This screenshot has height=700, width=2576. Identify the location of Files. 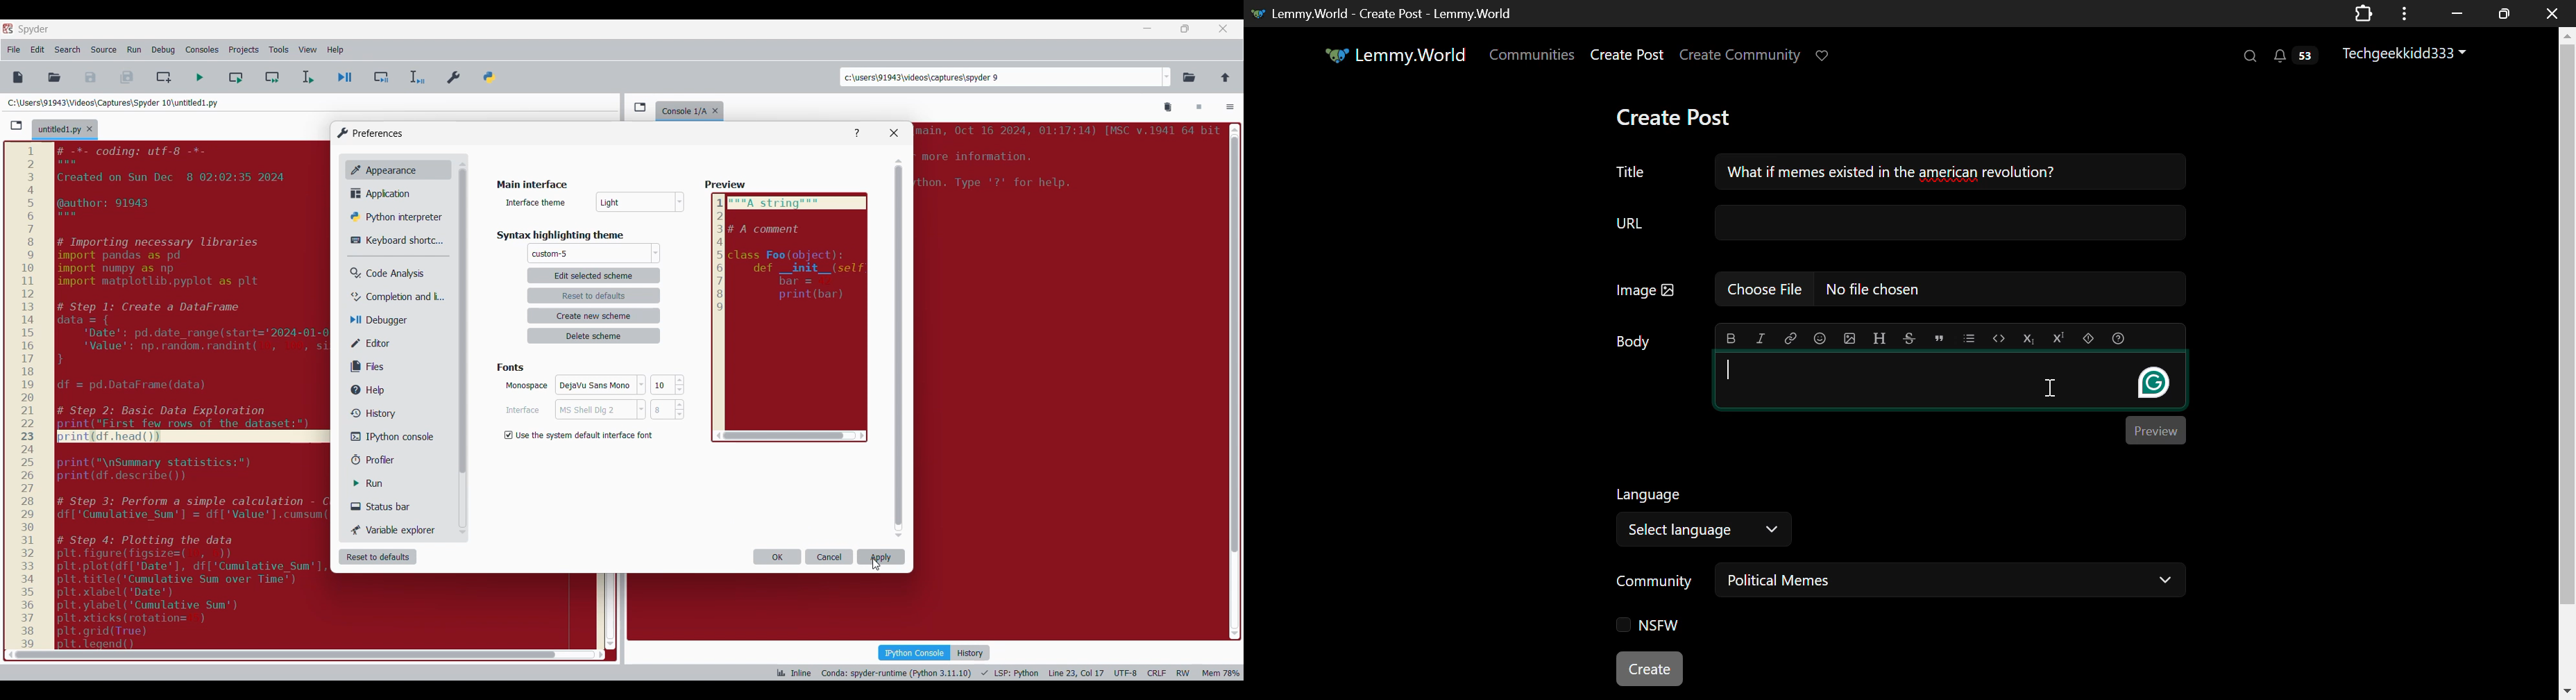
(370, 366).